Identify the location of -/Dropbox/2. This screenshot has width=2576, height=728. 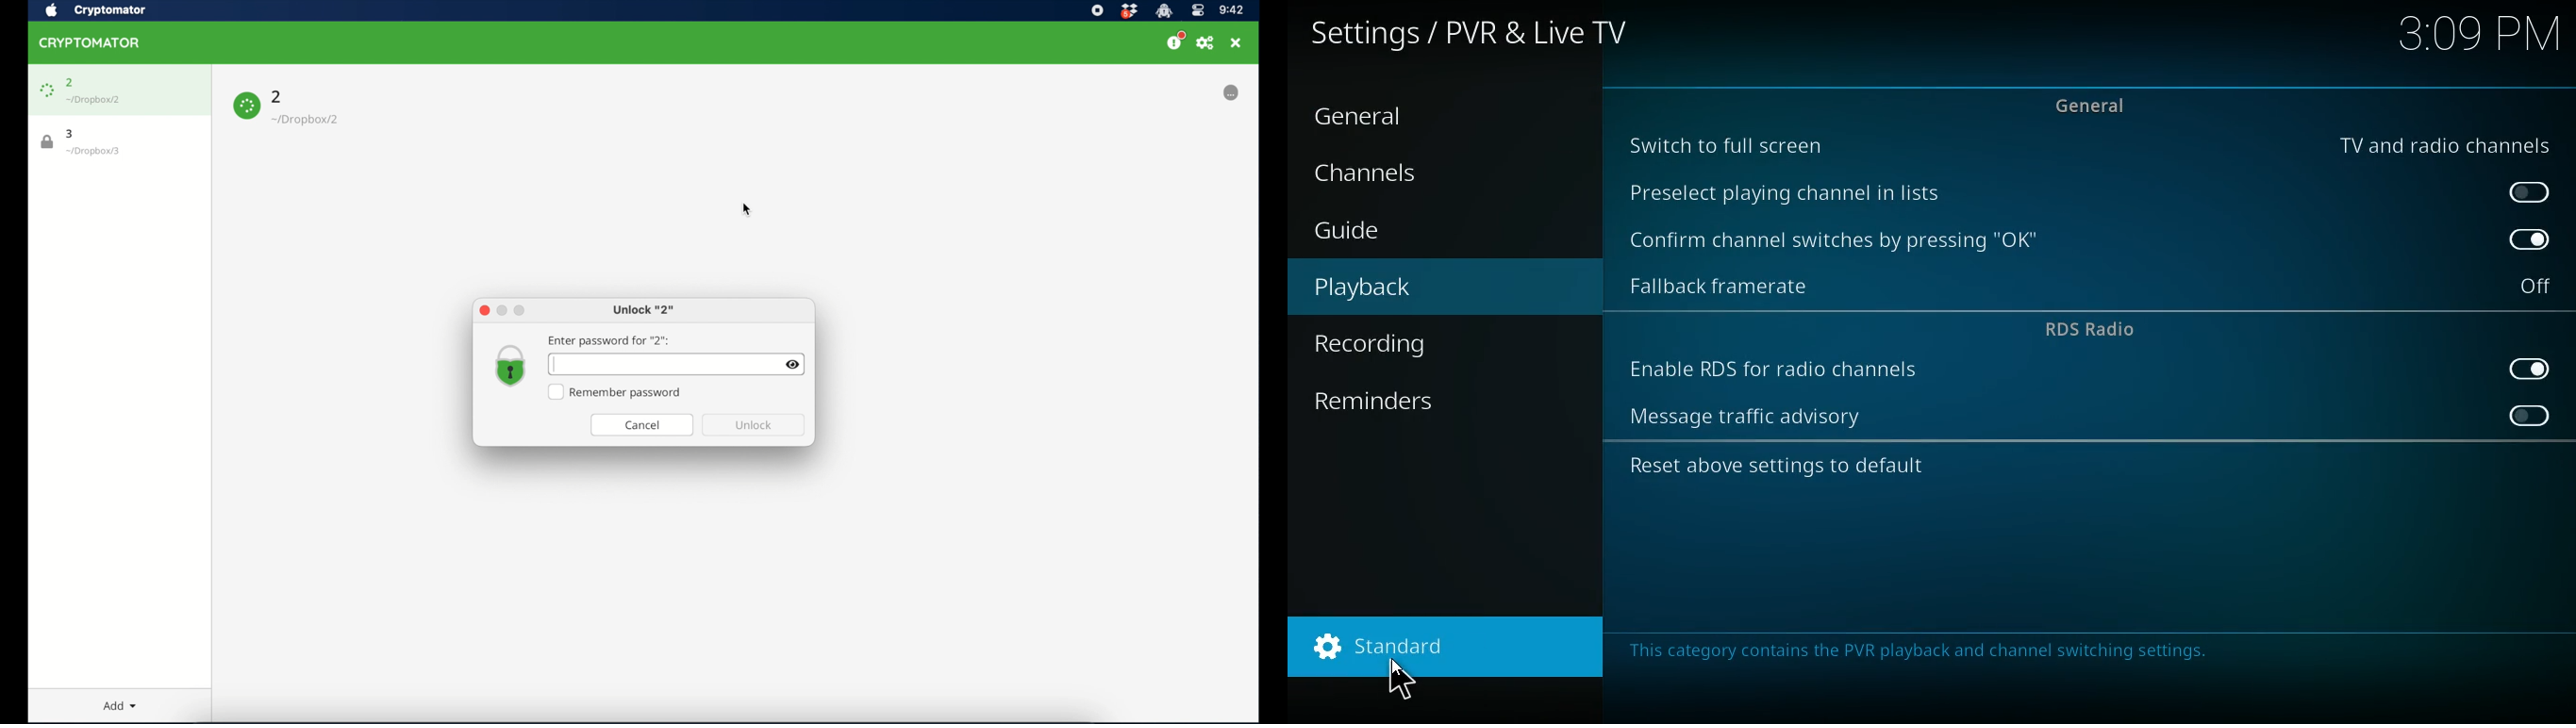
(307, 120).